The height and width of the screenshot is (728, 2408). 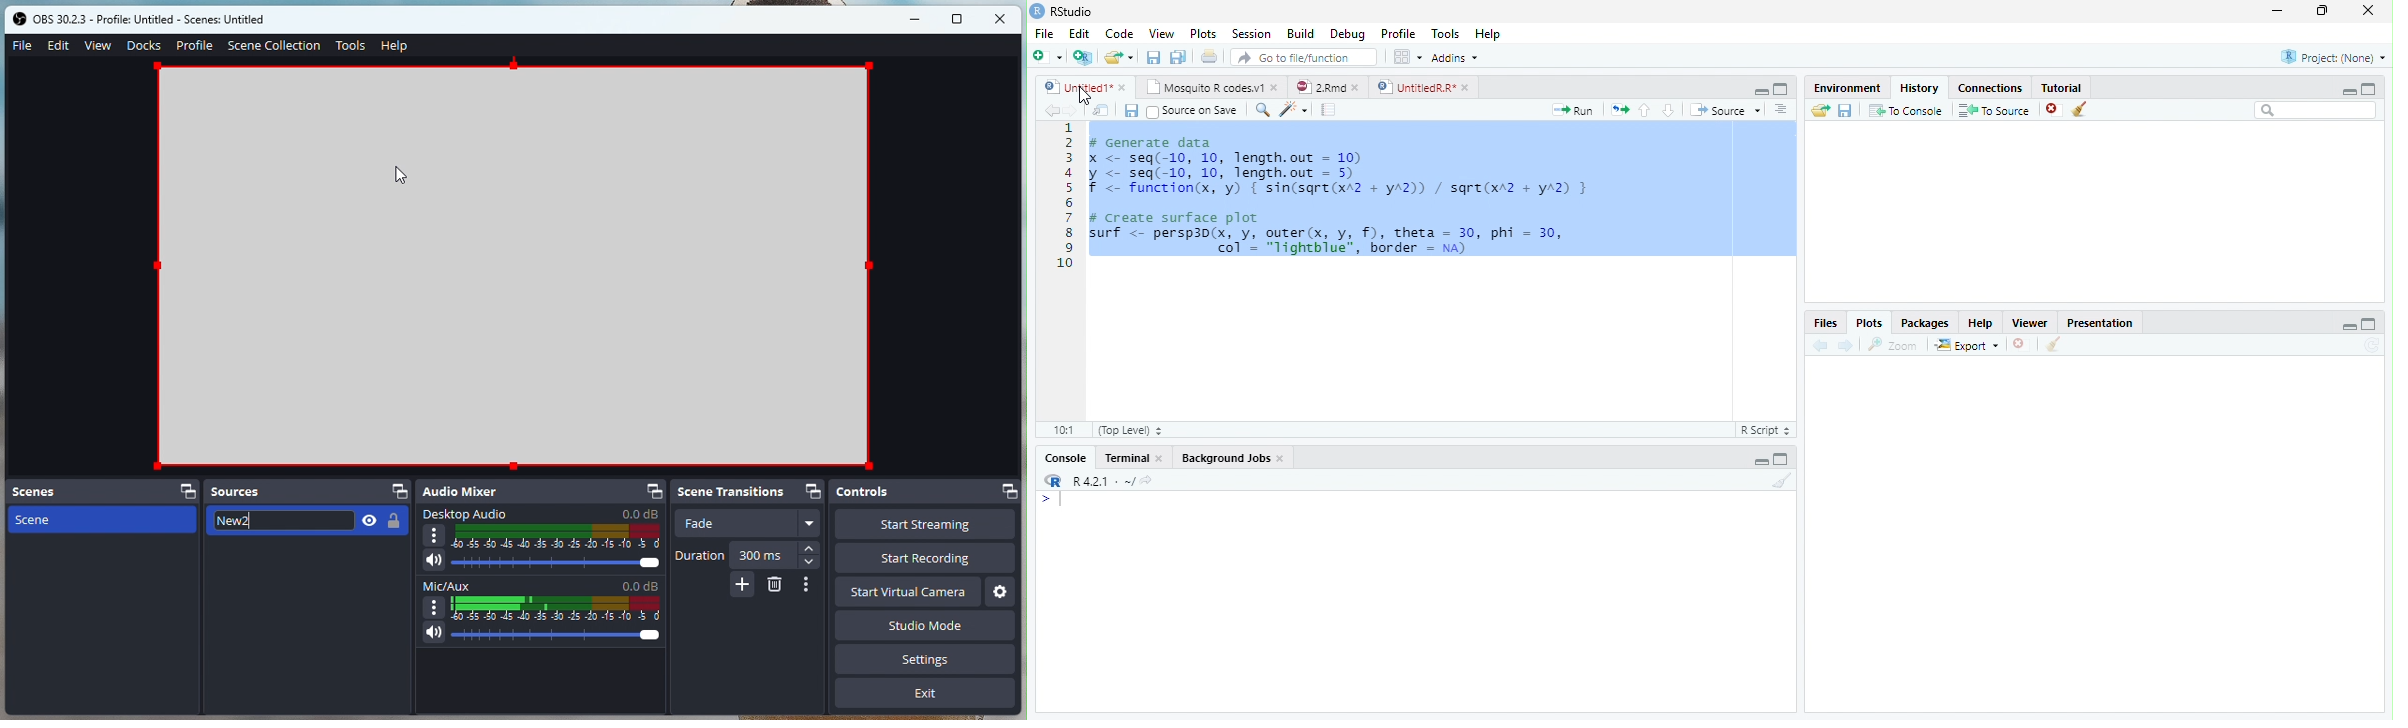 What do you see at coordinates (2053, 110) in the screenshot?
I see `Remove the selected history entries` at bounding box center [2053, 110].